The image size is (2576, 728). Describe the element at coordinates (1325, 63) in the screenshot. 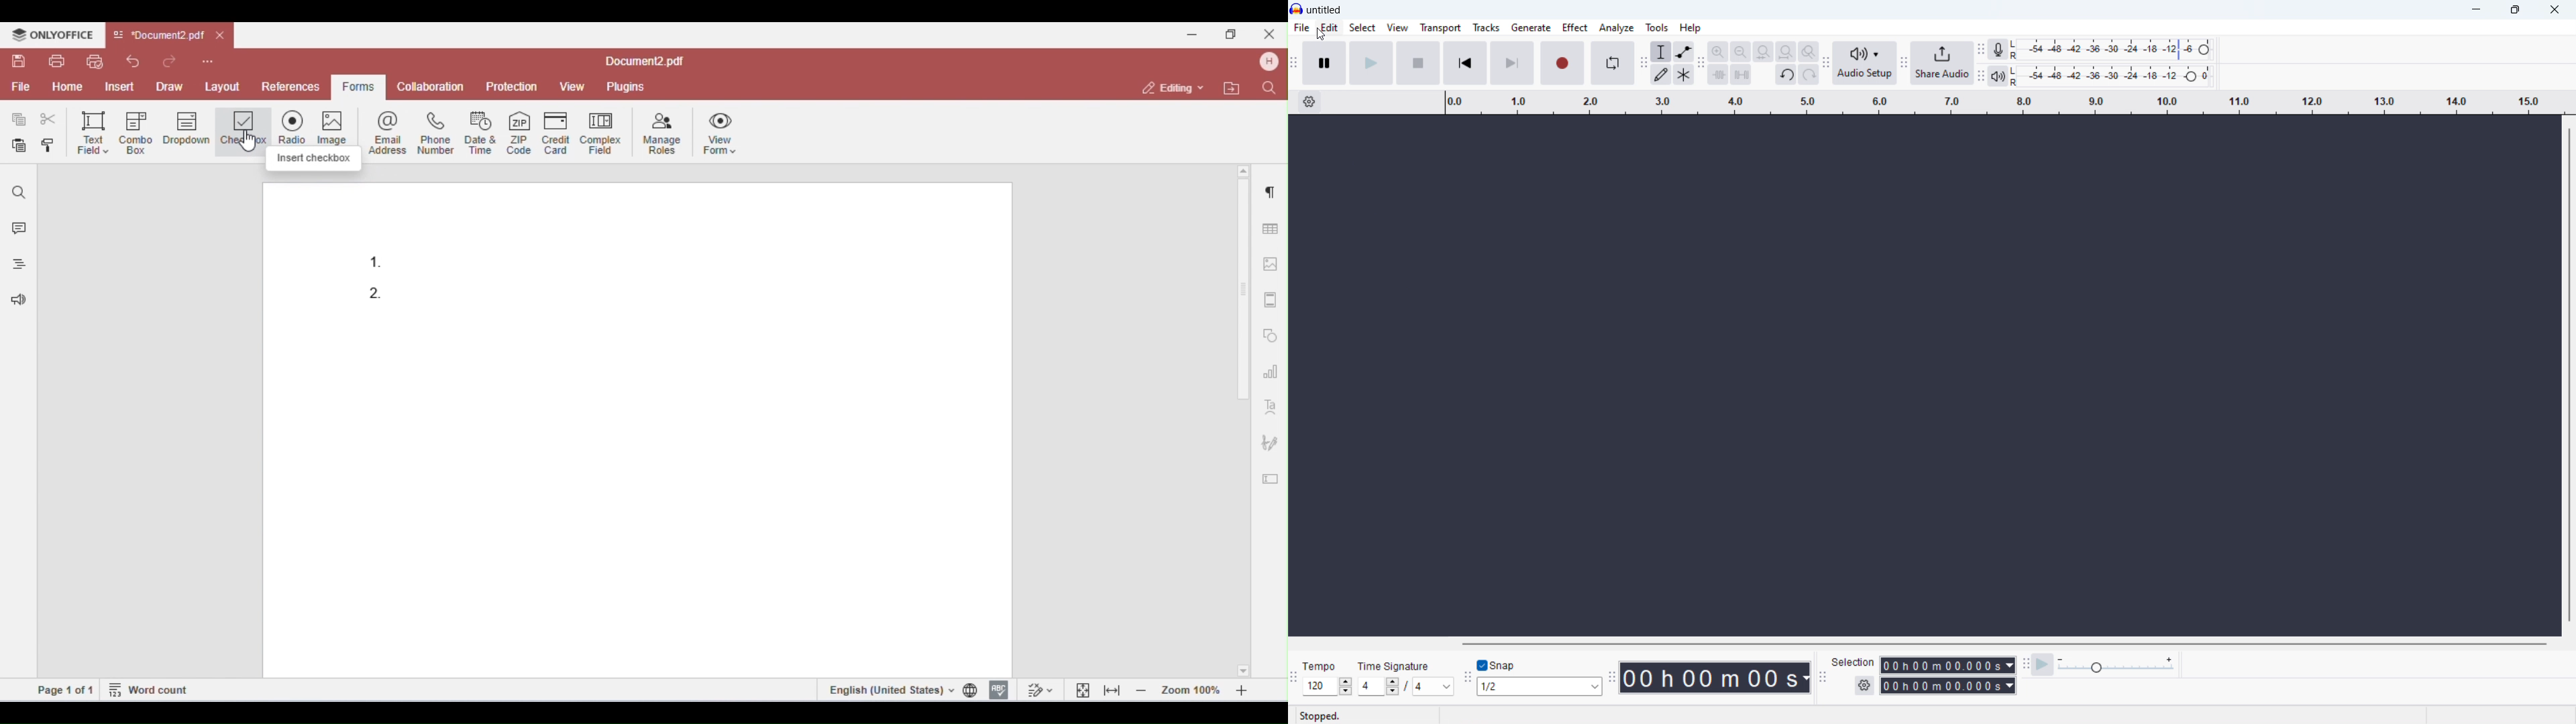

I see `pause` at that location.